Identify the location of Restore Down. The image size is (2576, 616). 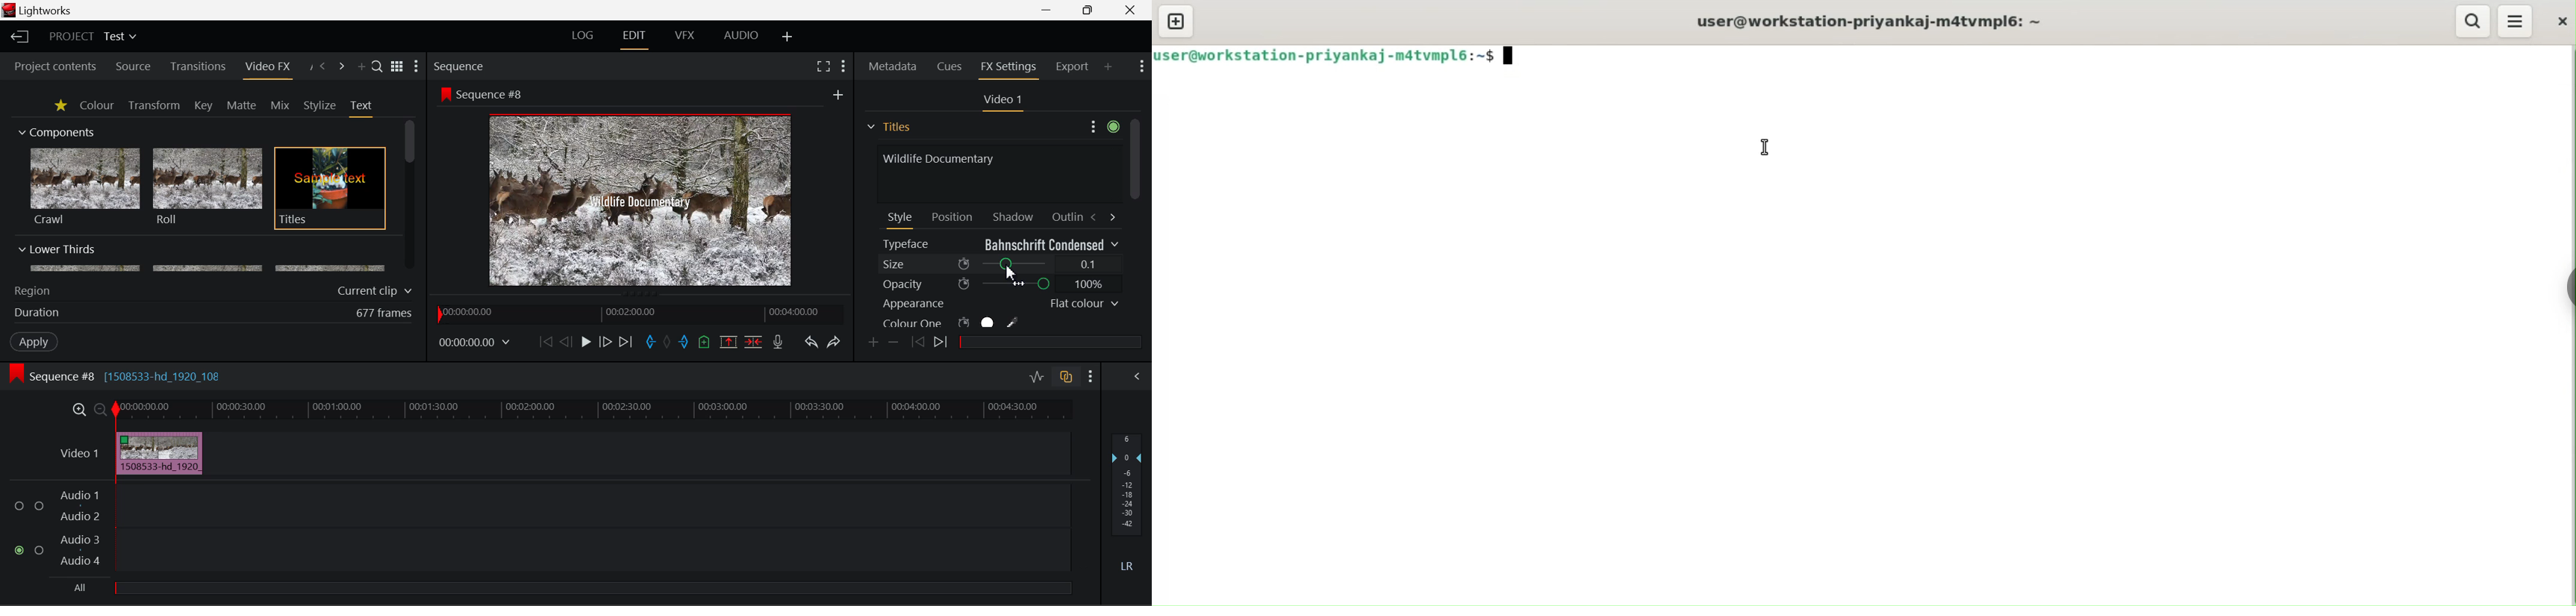
(1048, 8).